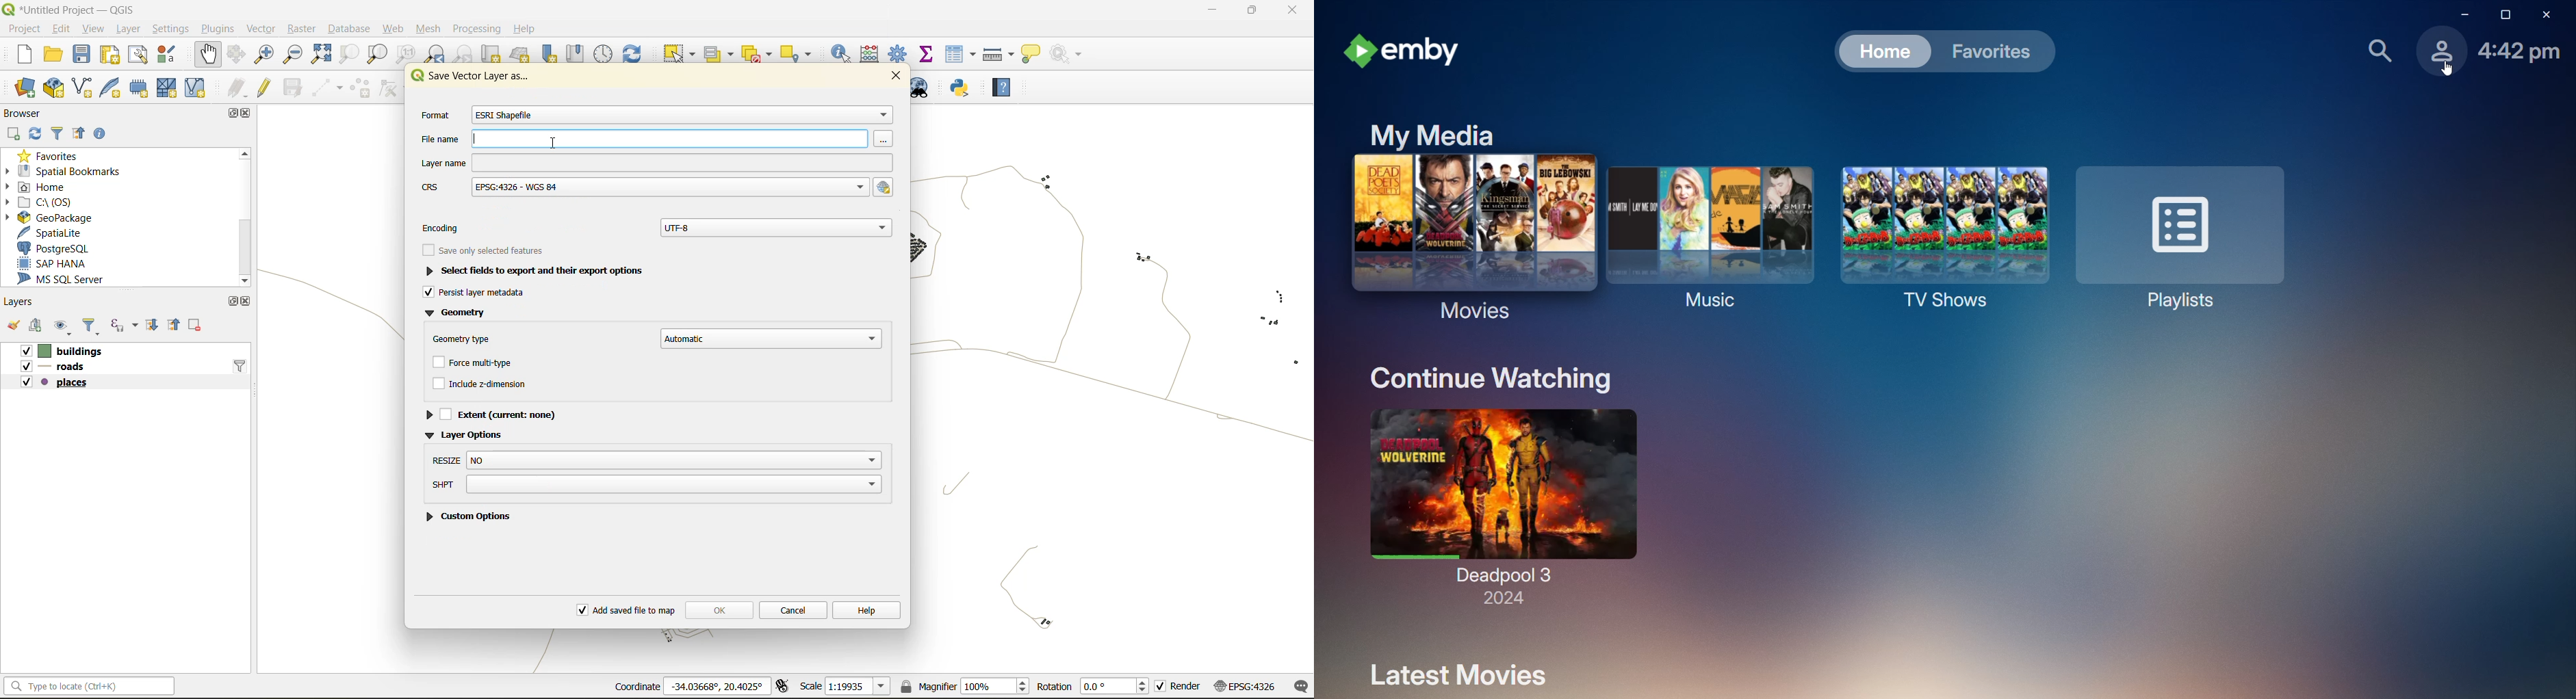  What do you see at coordinates (218, 29) in the screenshot?
I see `plugins` at bounding box center [218, 29].